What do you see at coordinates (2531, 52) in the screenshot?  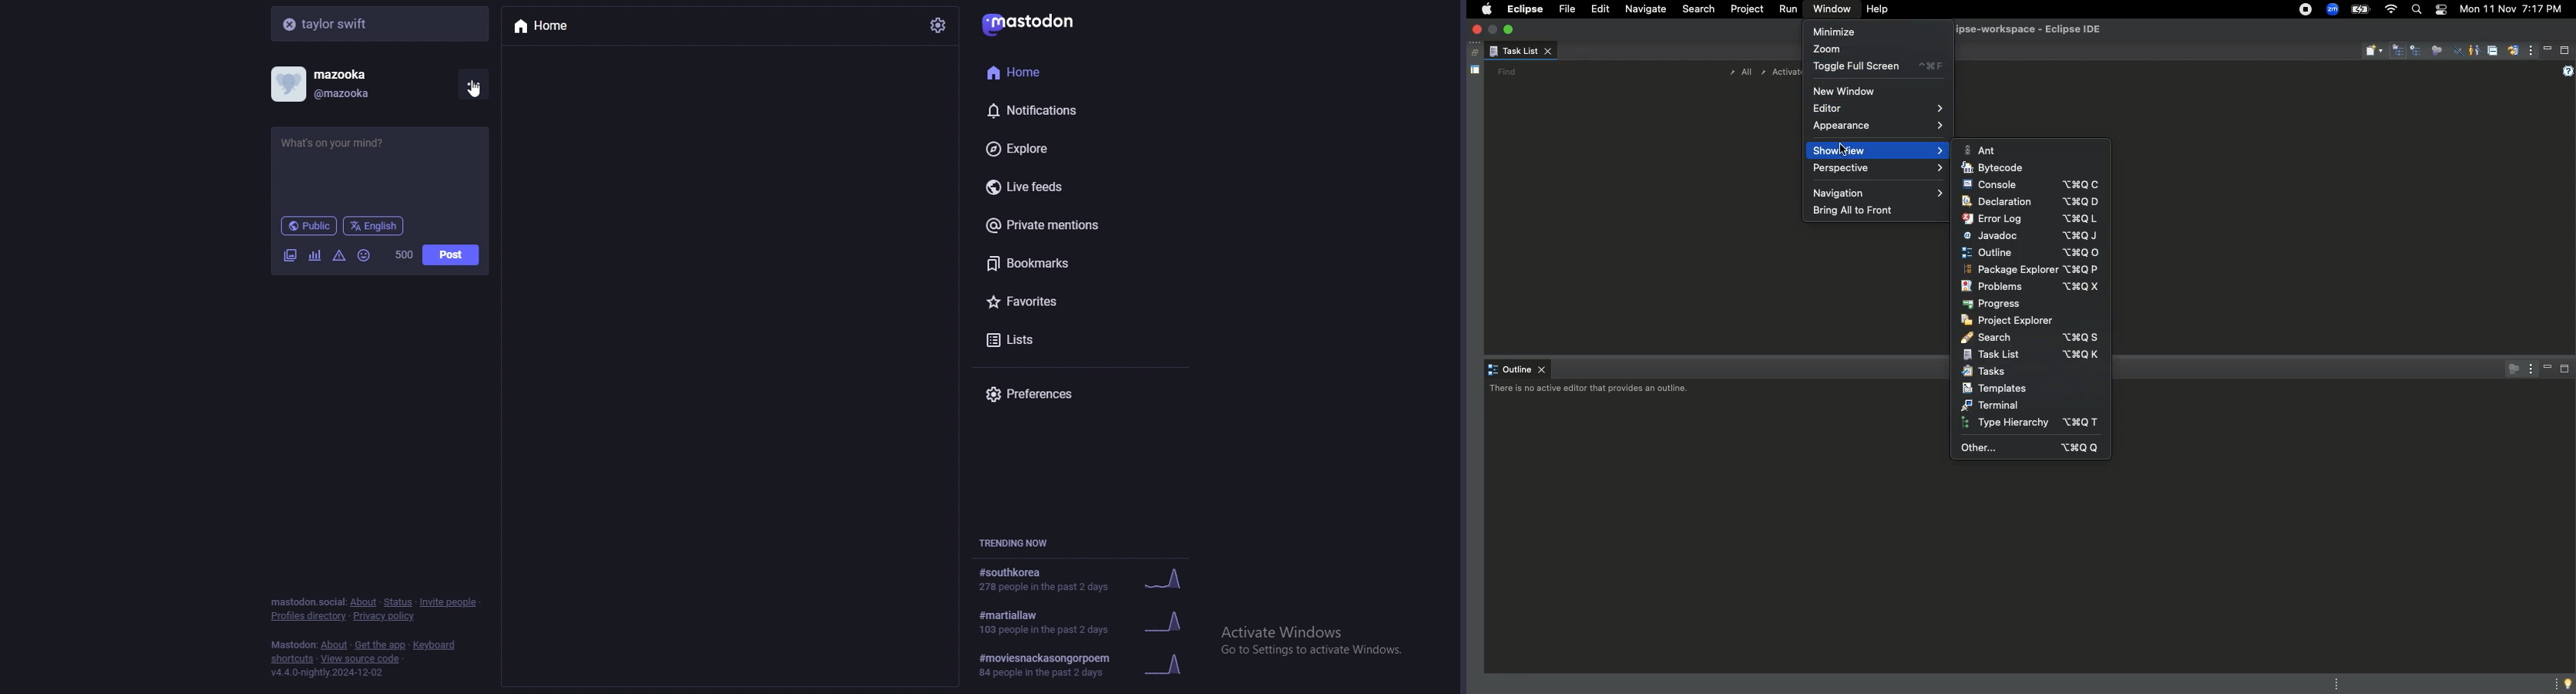 I see `View menu` at bounding box center [2531, 52].